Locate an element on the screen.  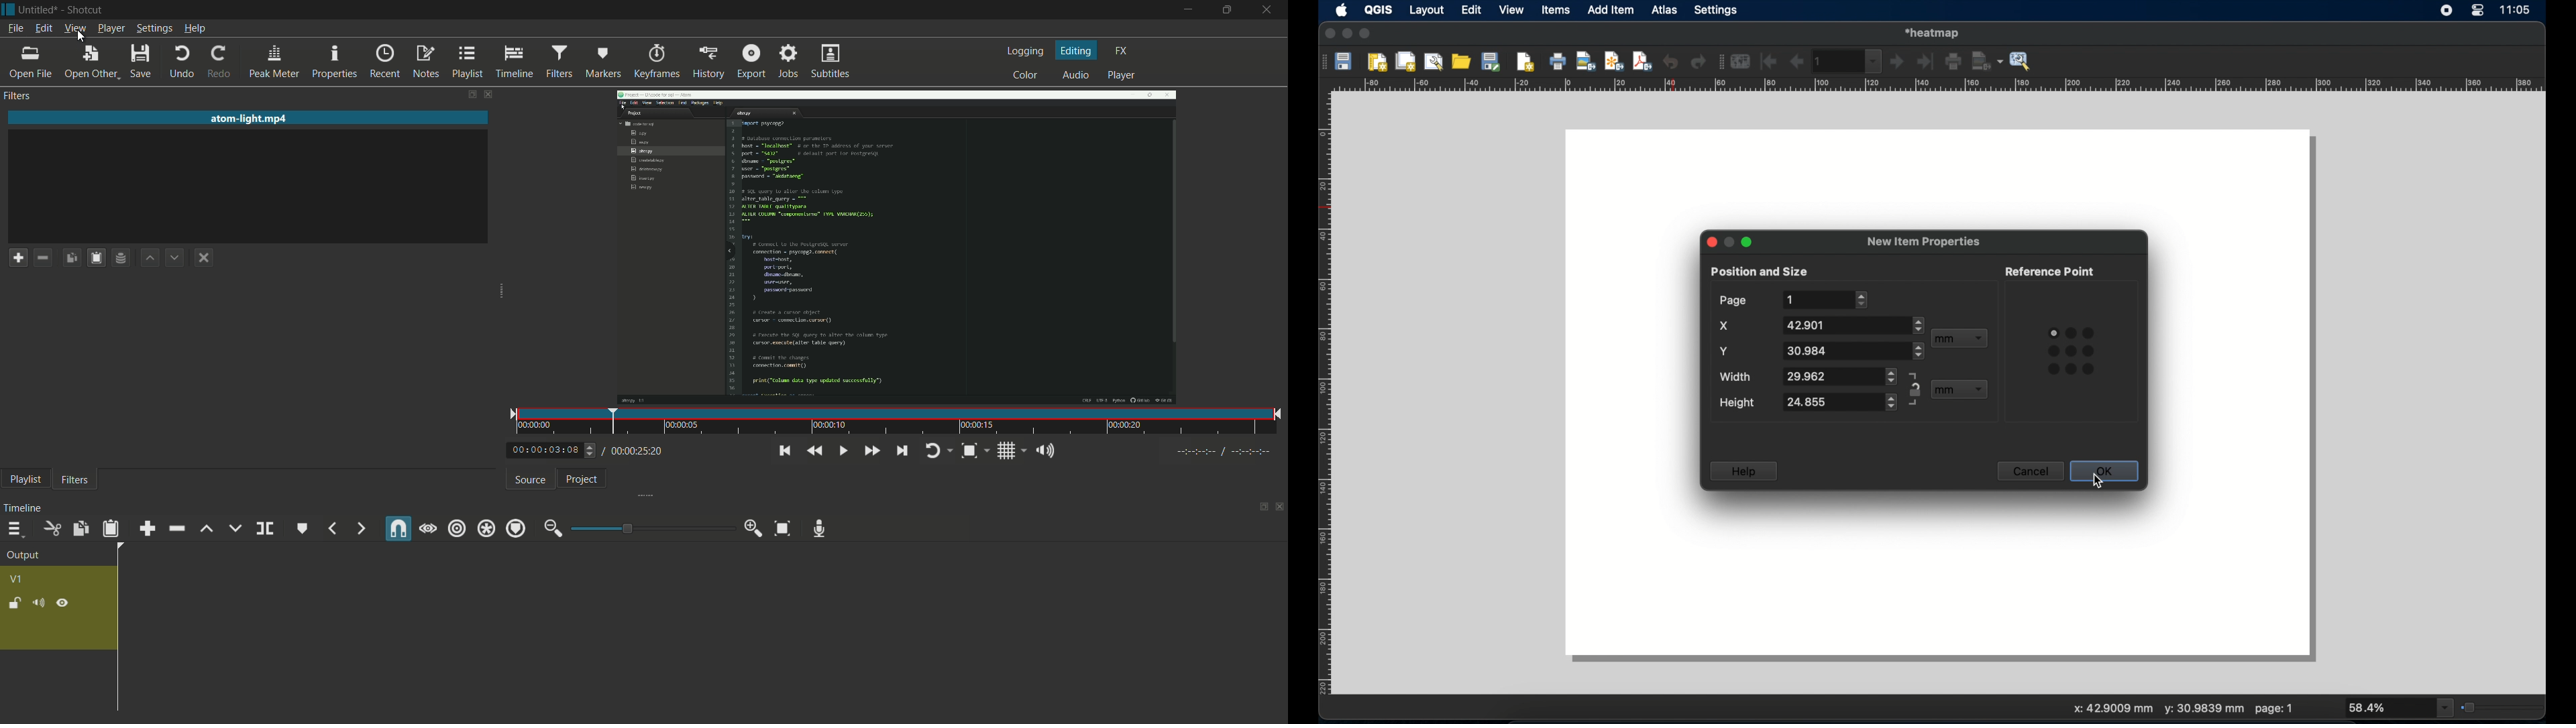
QGIS is located at coordinates (1380, 10).